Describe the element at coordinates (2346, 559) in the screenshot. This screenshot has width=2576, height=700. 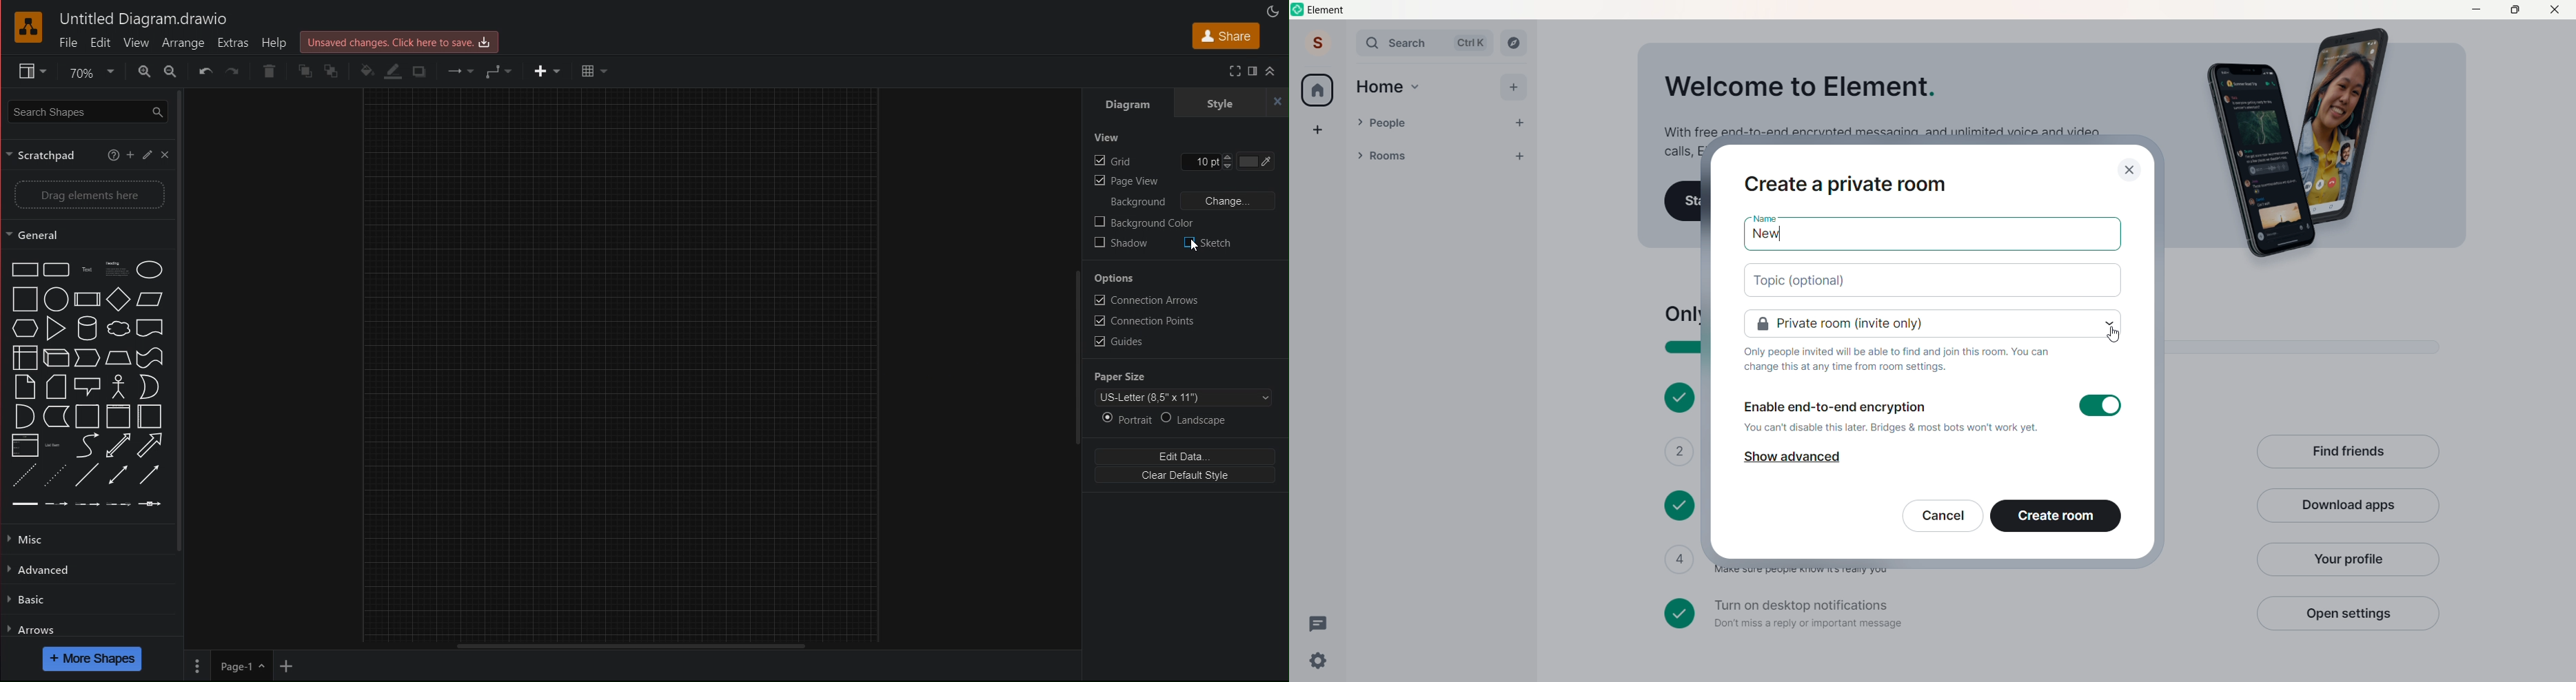
I see `Your Profile` at that location.